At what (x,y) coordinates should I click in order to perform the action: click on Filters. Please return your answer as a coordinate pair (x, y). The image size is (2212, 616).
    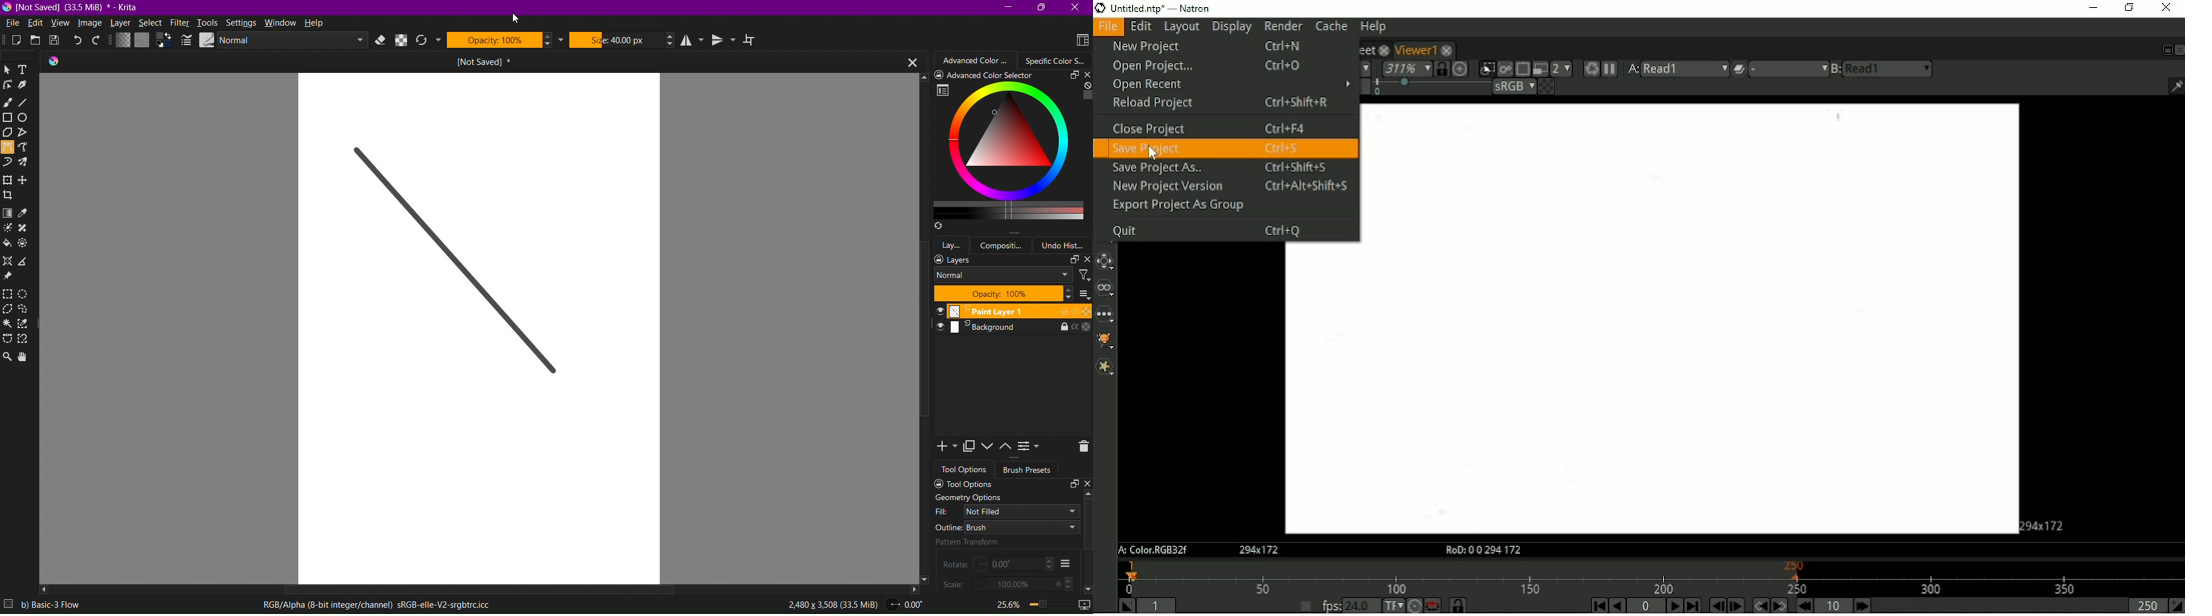
    Looking at the image, I should click on (1084, 275).